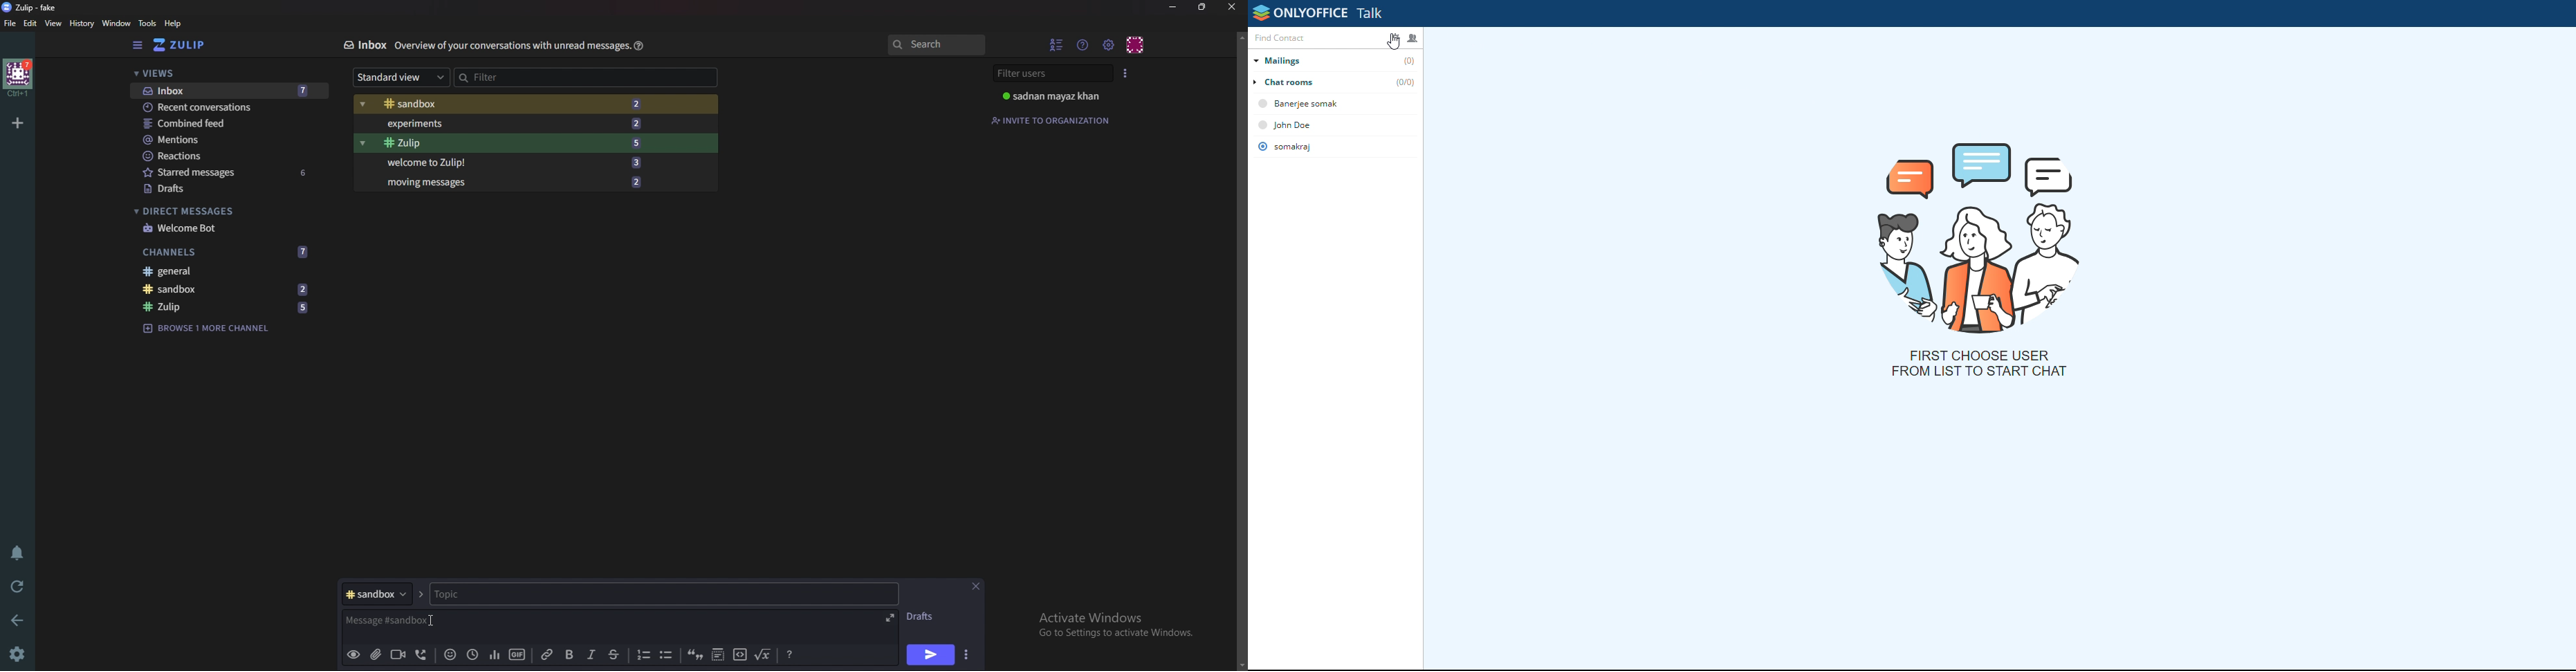 The image size is (2576, 672). What do you see at coordinates (889, 616) in the screenshot?
I see `Expand` at bounding box center [889, 616].